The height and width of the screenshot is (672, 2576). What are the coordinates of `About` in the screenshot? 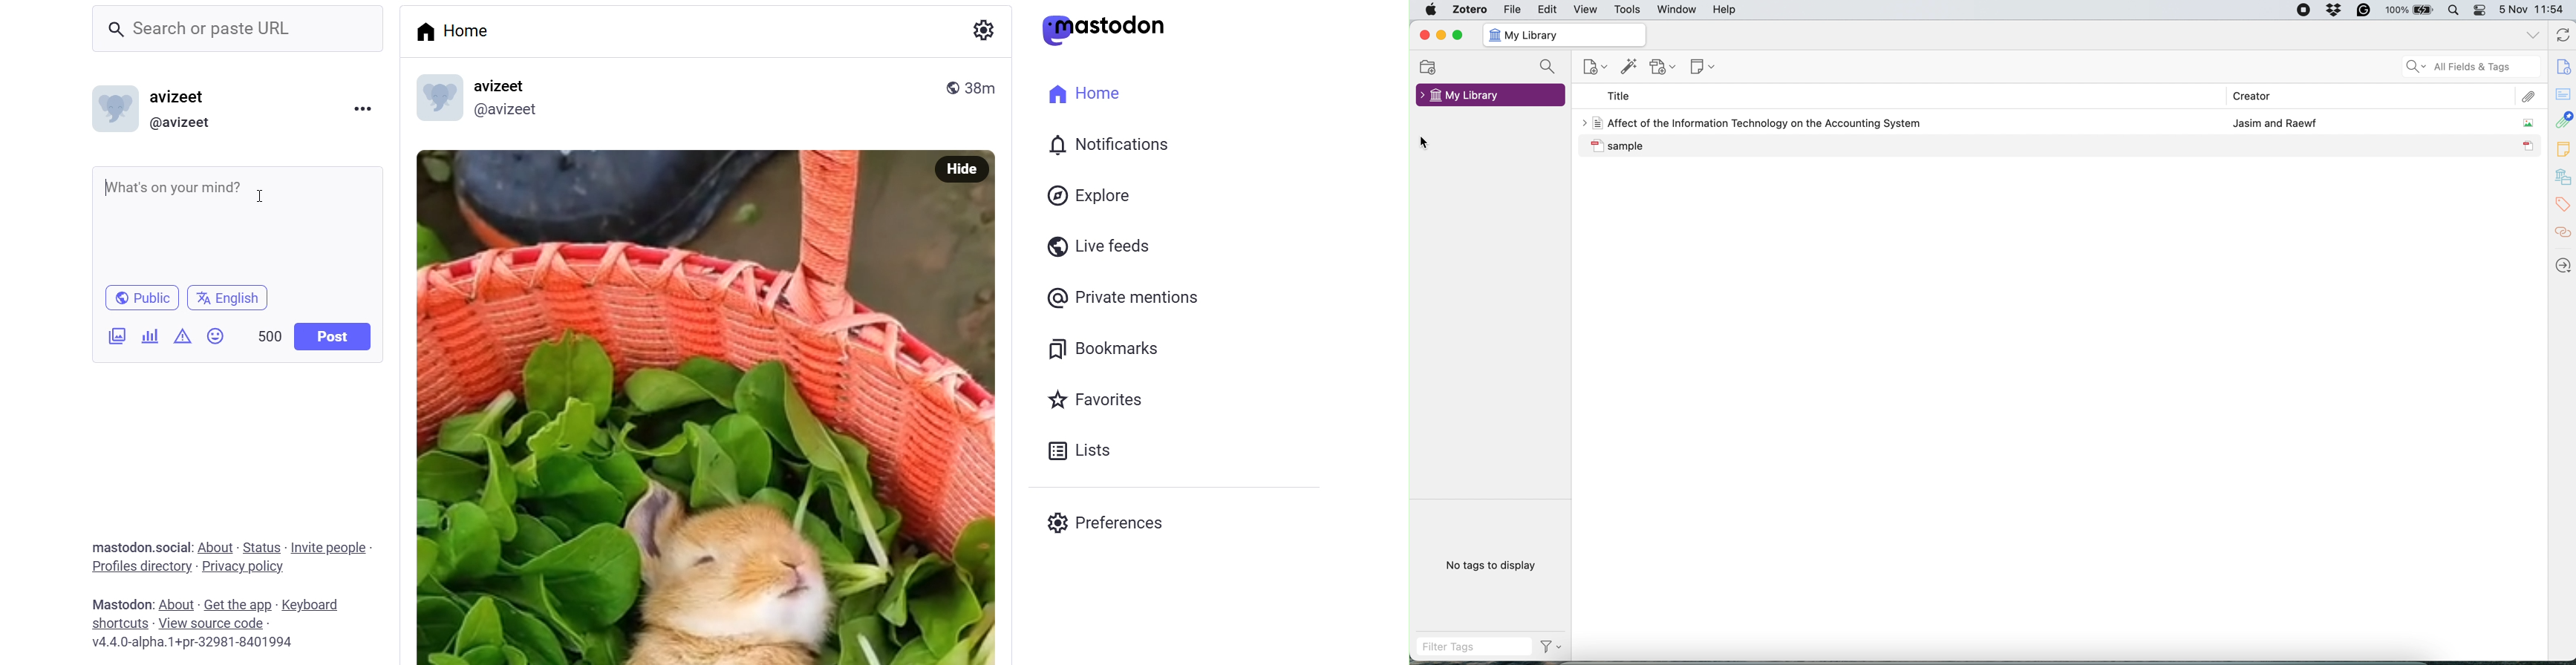 It's located at (215, 546).